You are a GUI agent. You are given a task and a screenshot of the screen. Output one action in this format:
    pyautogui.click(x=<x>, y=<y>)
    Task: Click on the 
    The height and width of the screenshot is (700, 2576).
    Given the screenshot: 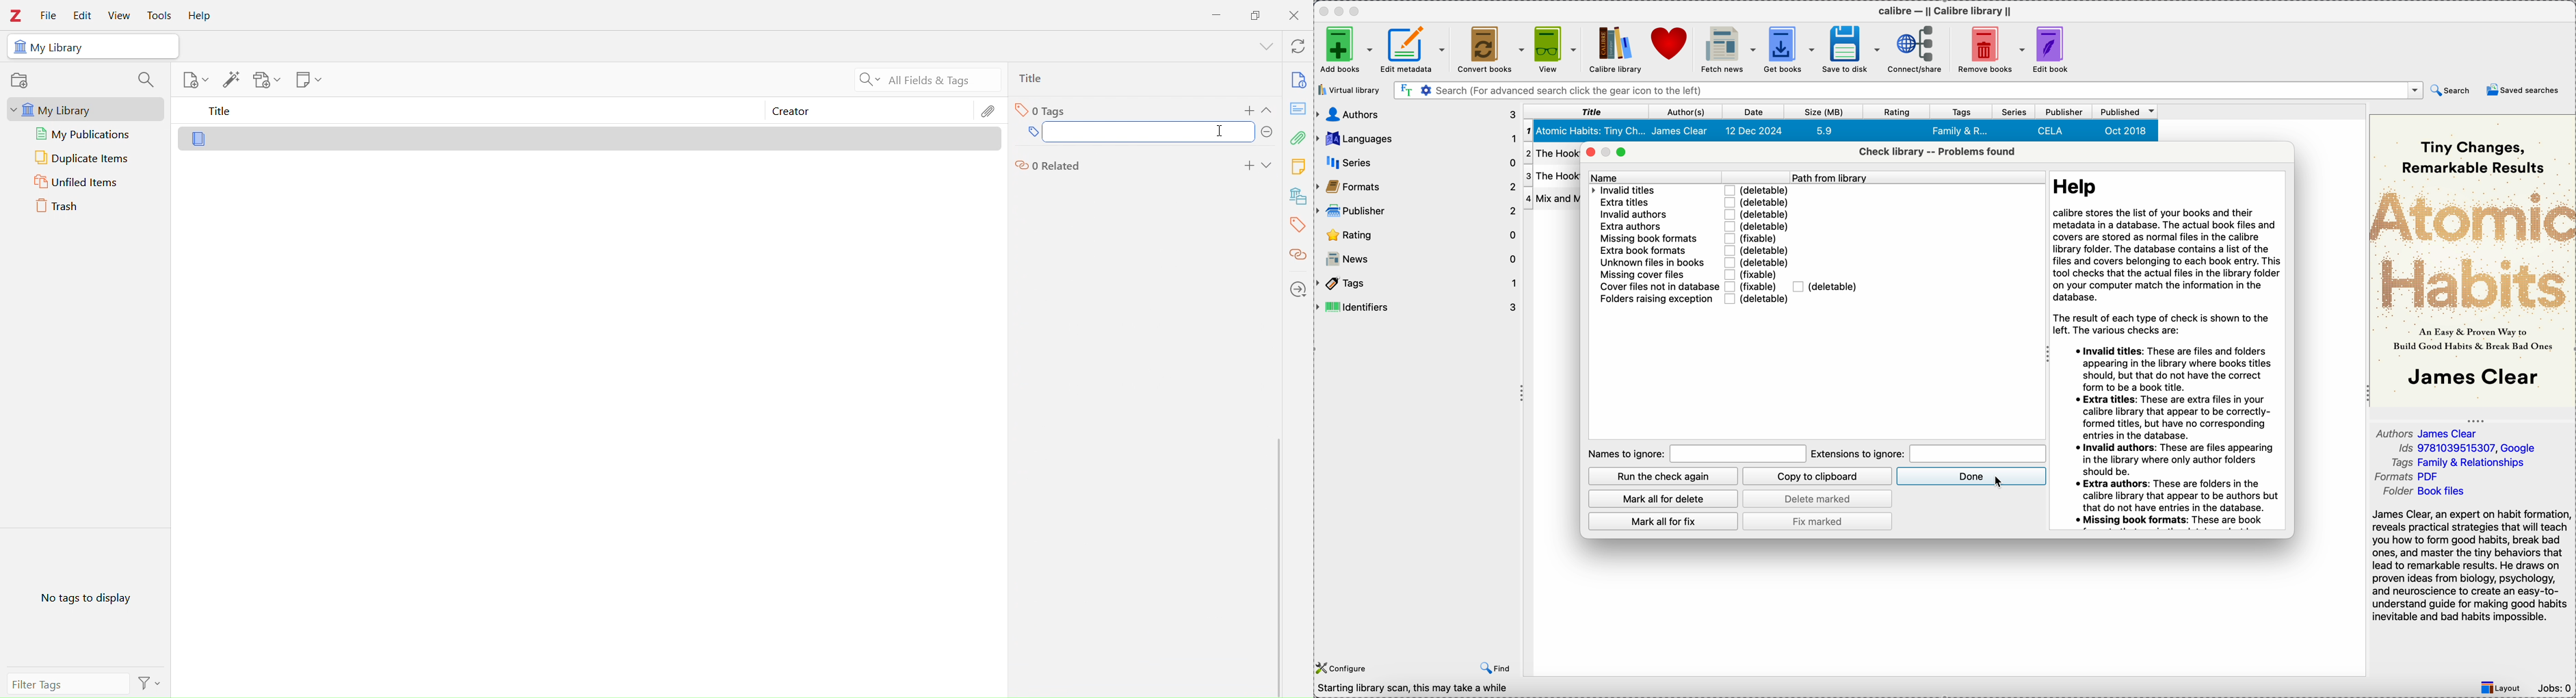 What is the action you would take?
    pyautogui.click(x=1221, y=15)
    